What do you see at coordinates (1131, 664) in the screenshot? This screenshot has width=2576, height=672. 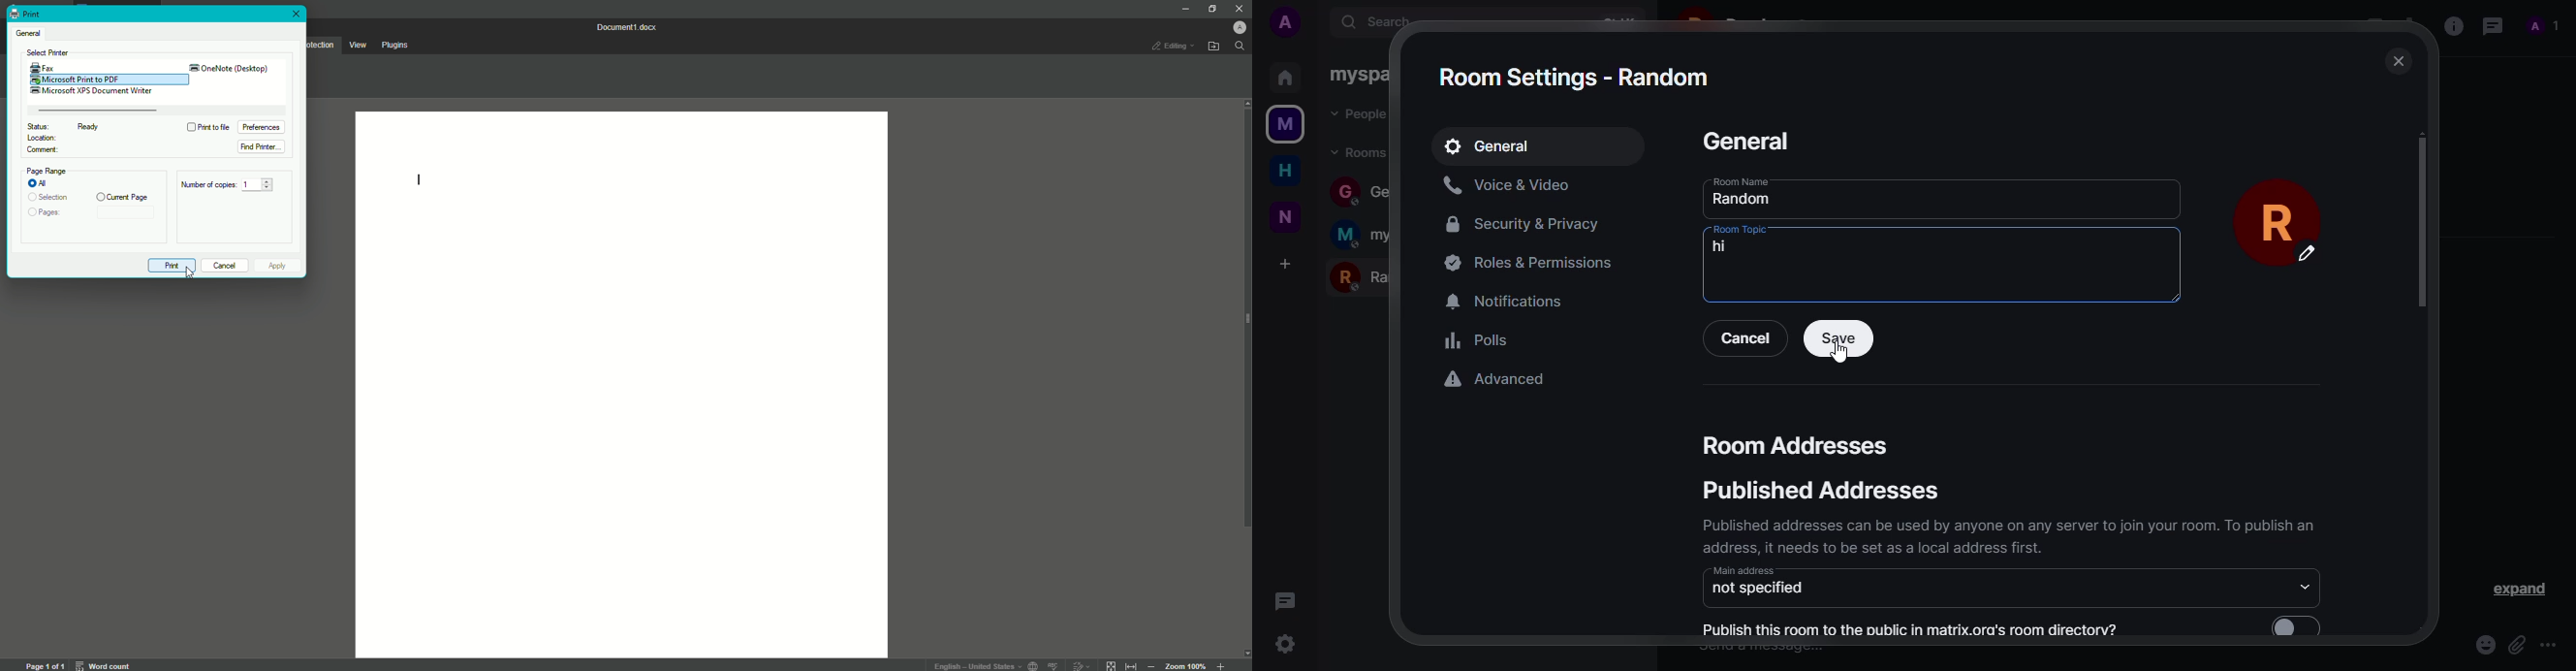 I see `fit to width` at bounding box center [1131, 664].